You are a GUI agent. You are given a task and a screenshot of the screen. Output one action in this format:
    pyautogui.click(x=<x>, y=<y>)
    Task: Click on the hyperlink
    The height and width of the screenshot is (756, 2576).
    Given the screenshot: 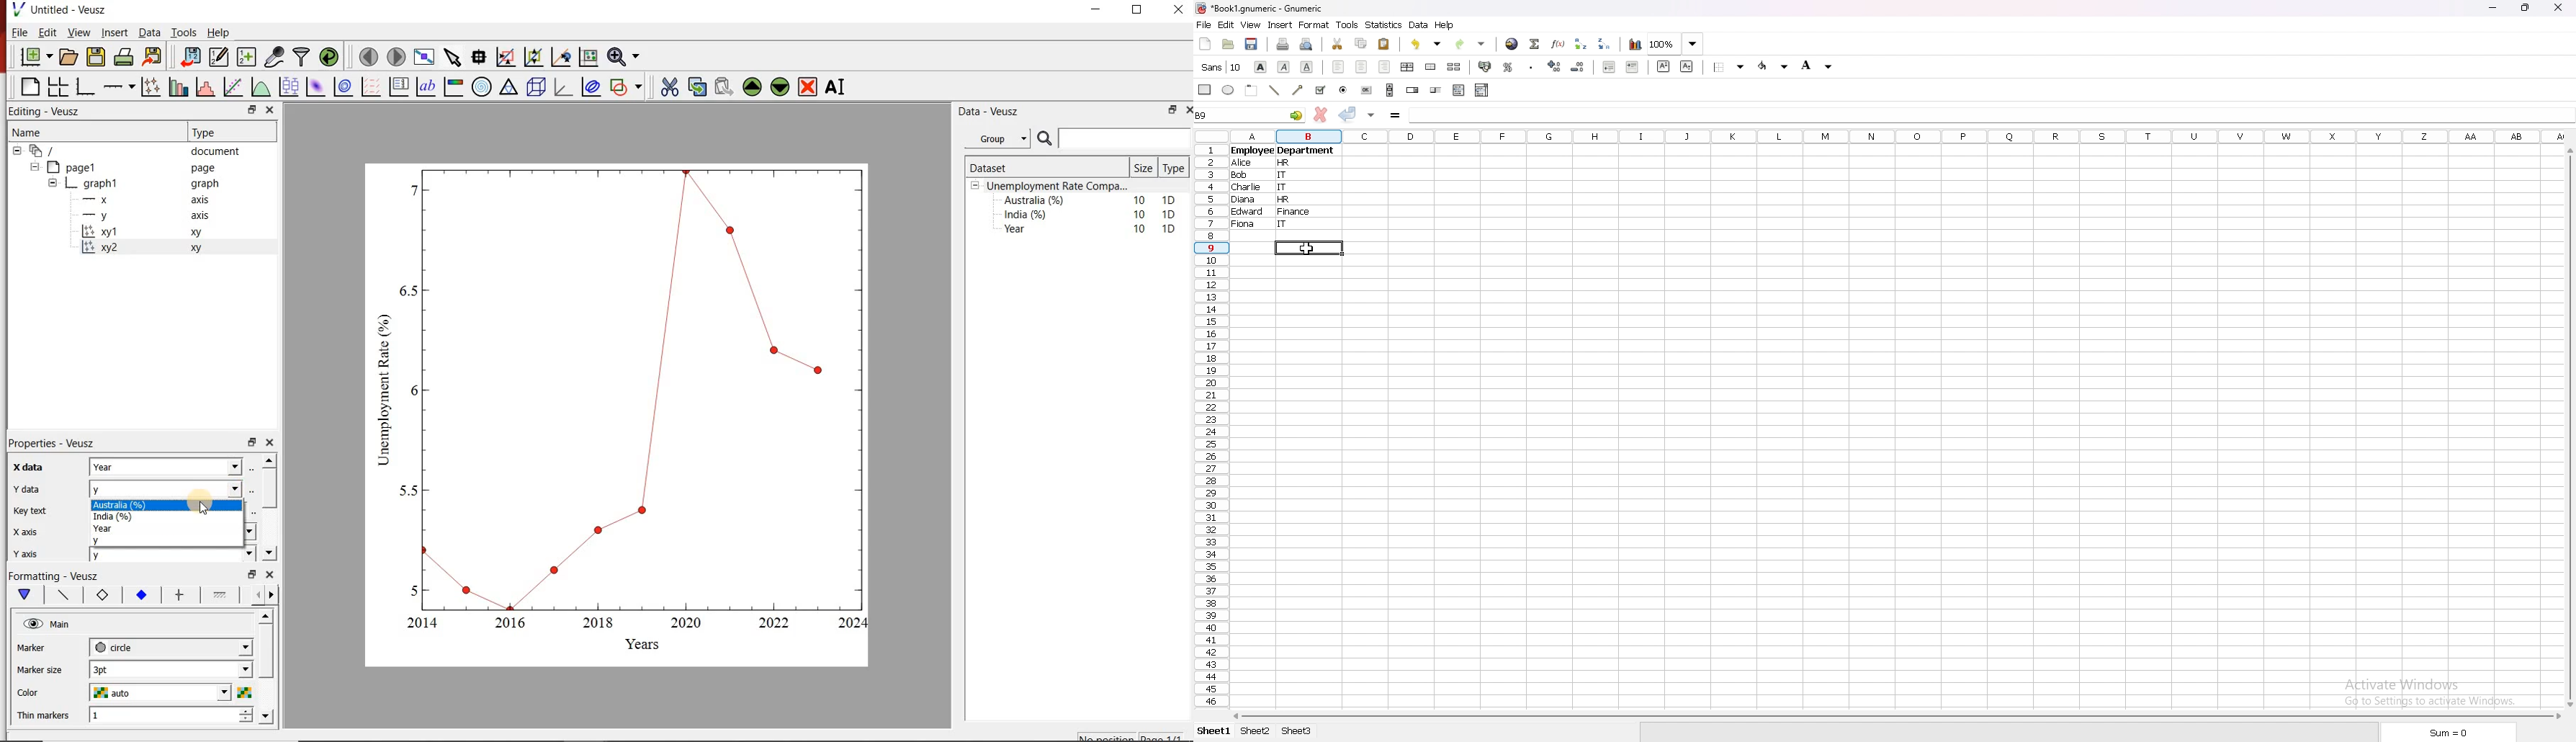 What is the action you would take?
    pyautogui.click(x=1512, y=44)
    